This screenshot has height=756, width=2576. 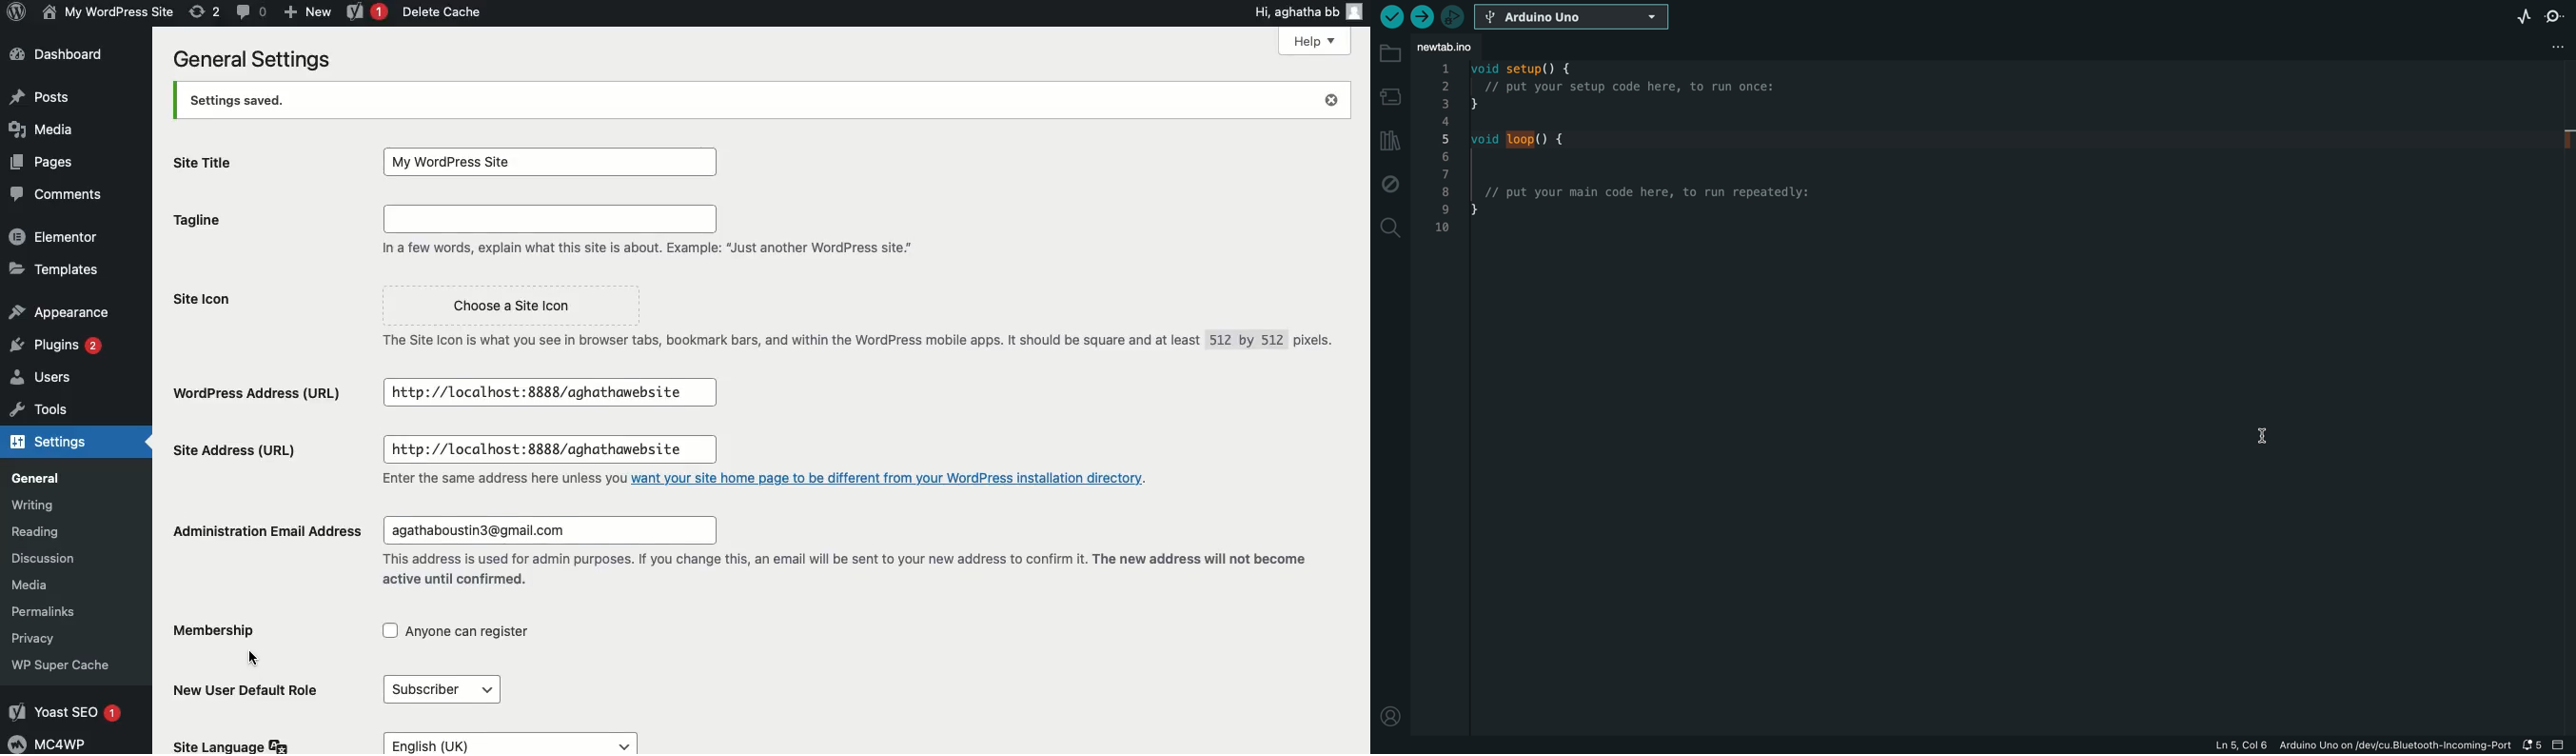 I want to click on New user default role, so click(x=246, y=690).